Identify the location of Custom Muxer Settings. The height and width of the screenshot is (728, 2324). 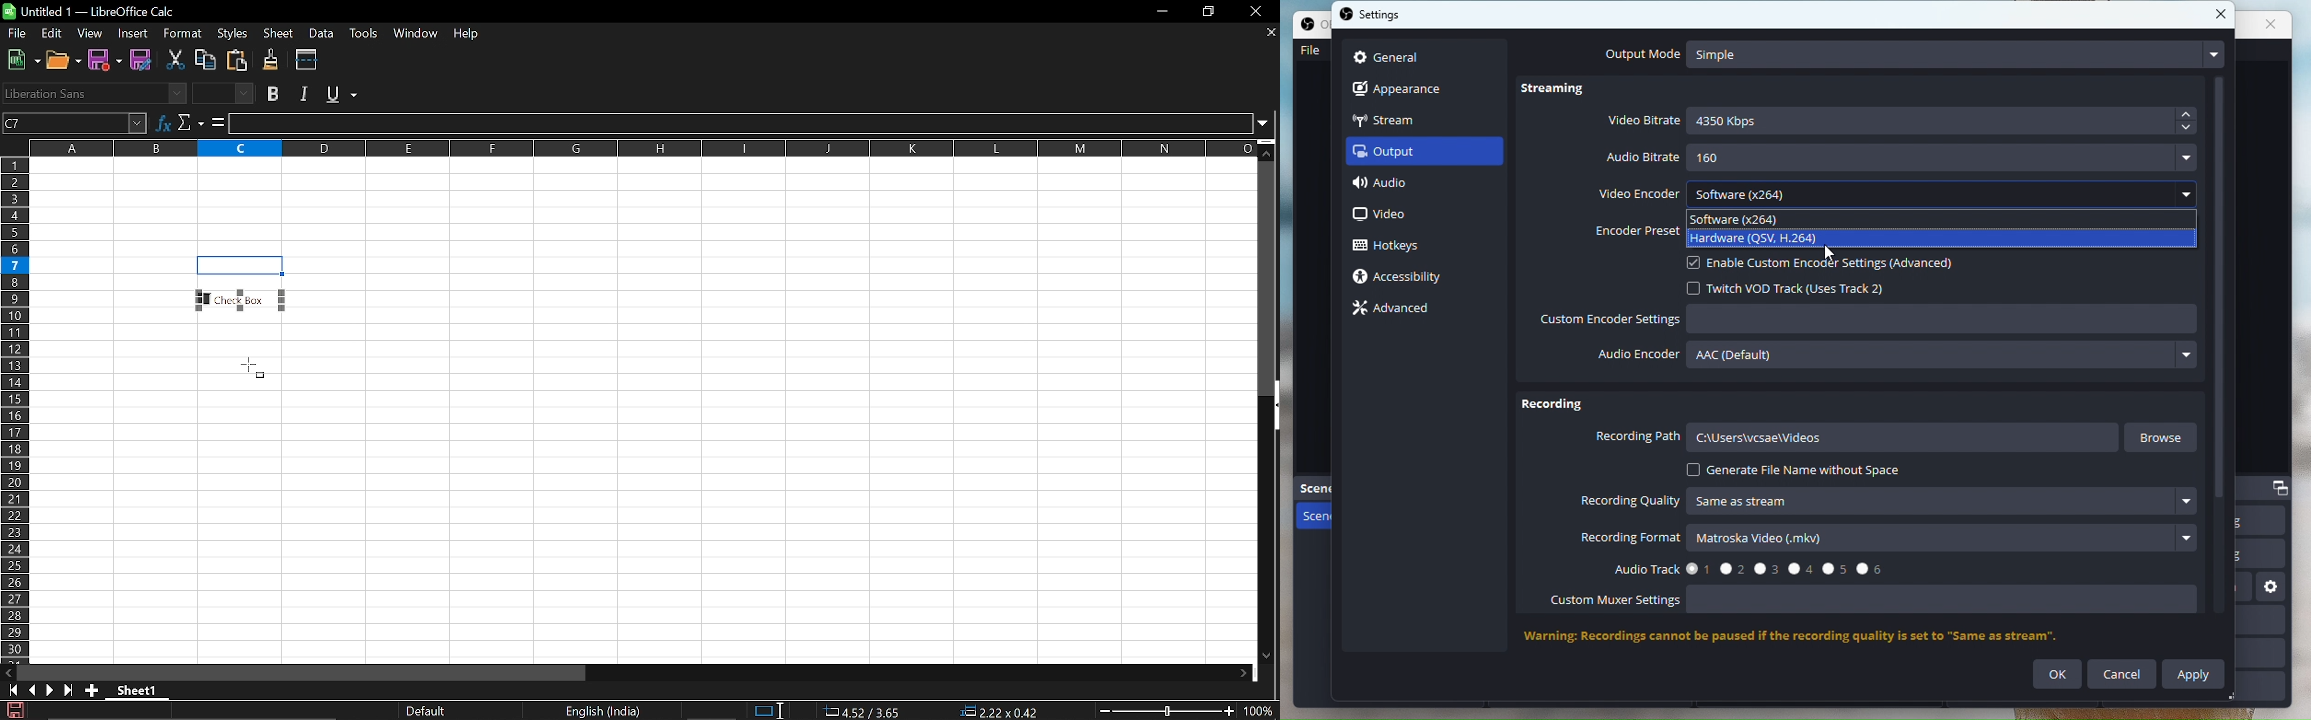
(1883, 602).